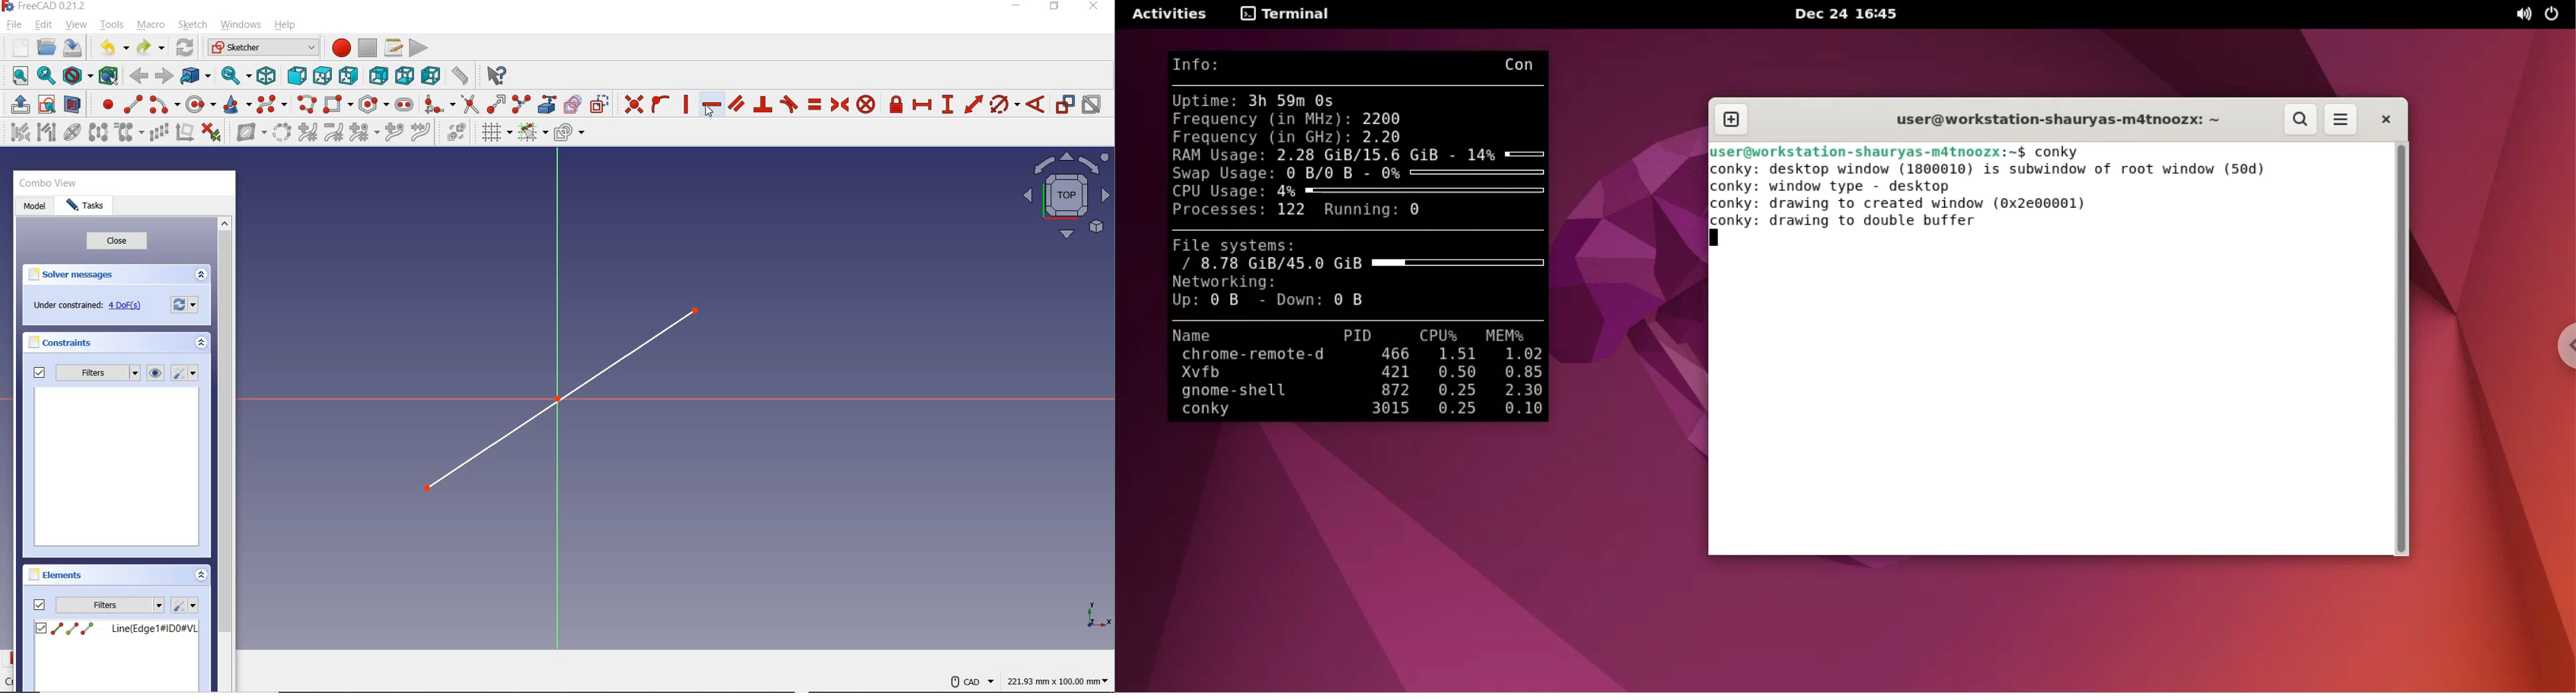 The image size is (2576, 700). Describe the element at coordinates (263, 47) in the screenshot. I see `SWITCH BETWEEN WORKBENCHES` at that location.